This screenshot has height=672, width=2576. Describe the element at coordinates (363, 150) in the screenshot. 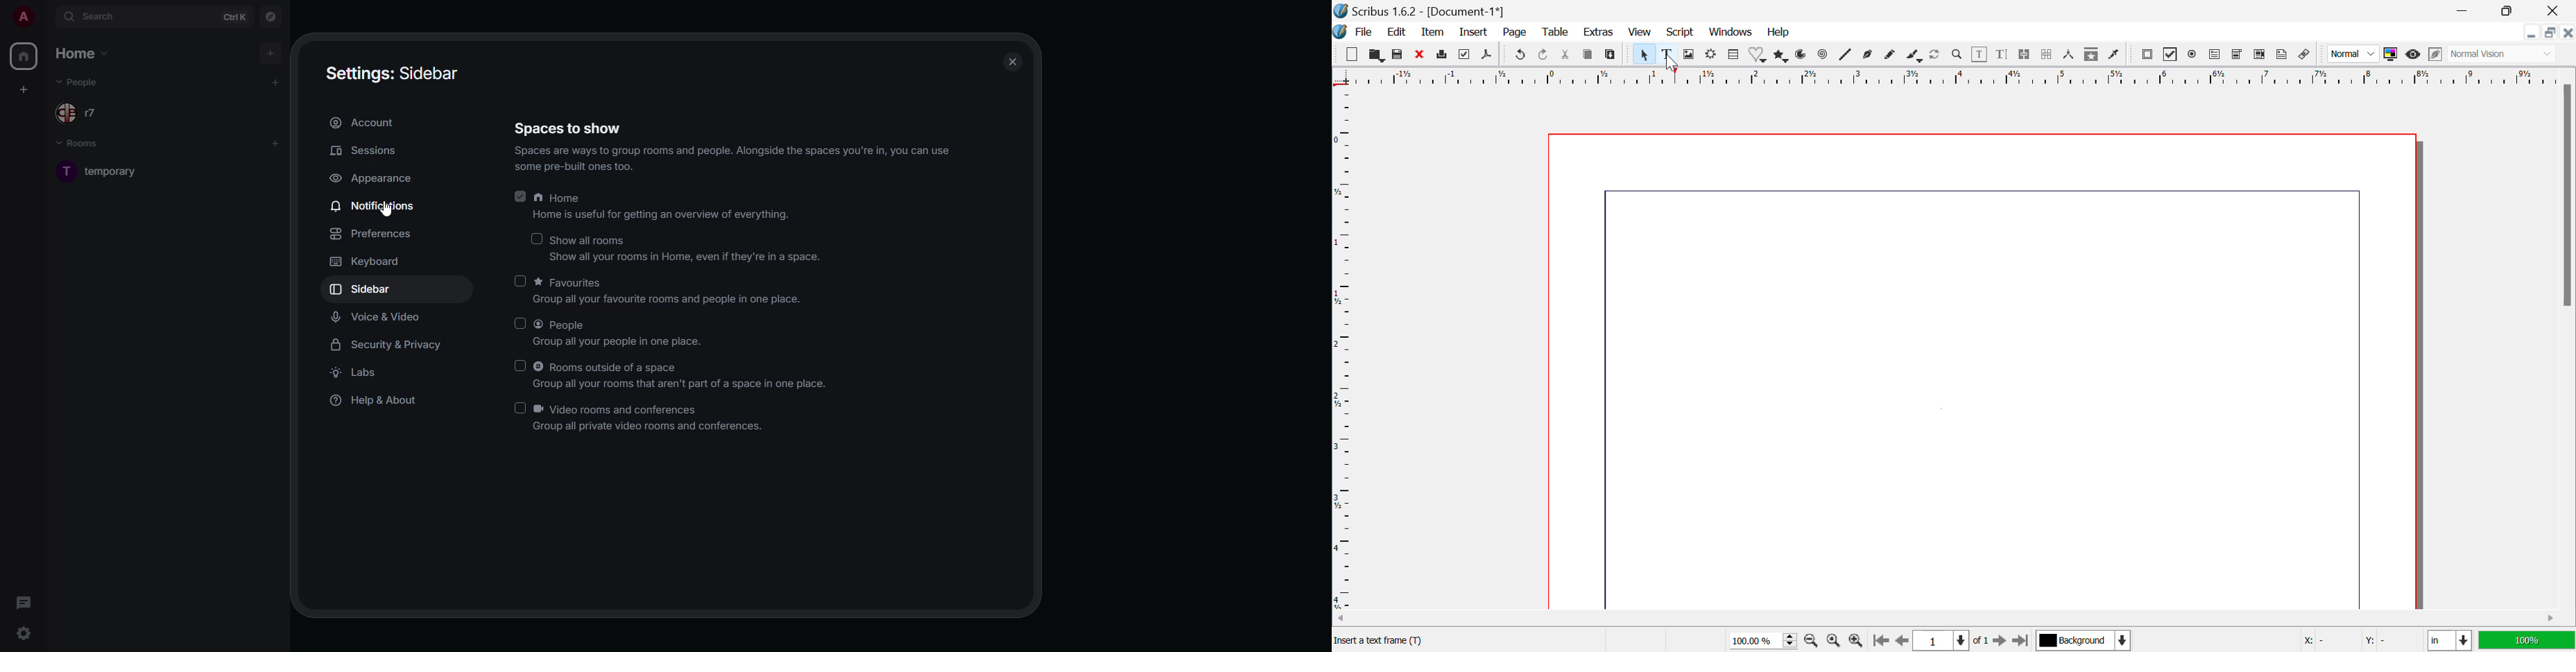

I see `sessions` at that location.